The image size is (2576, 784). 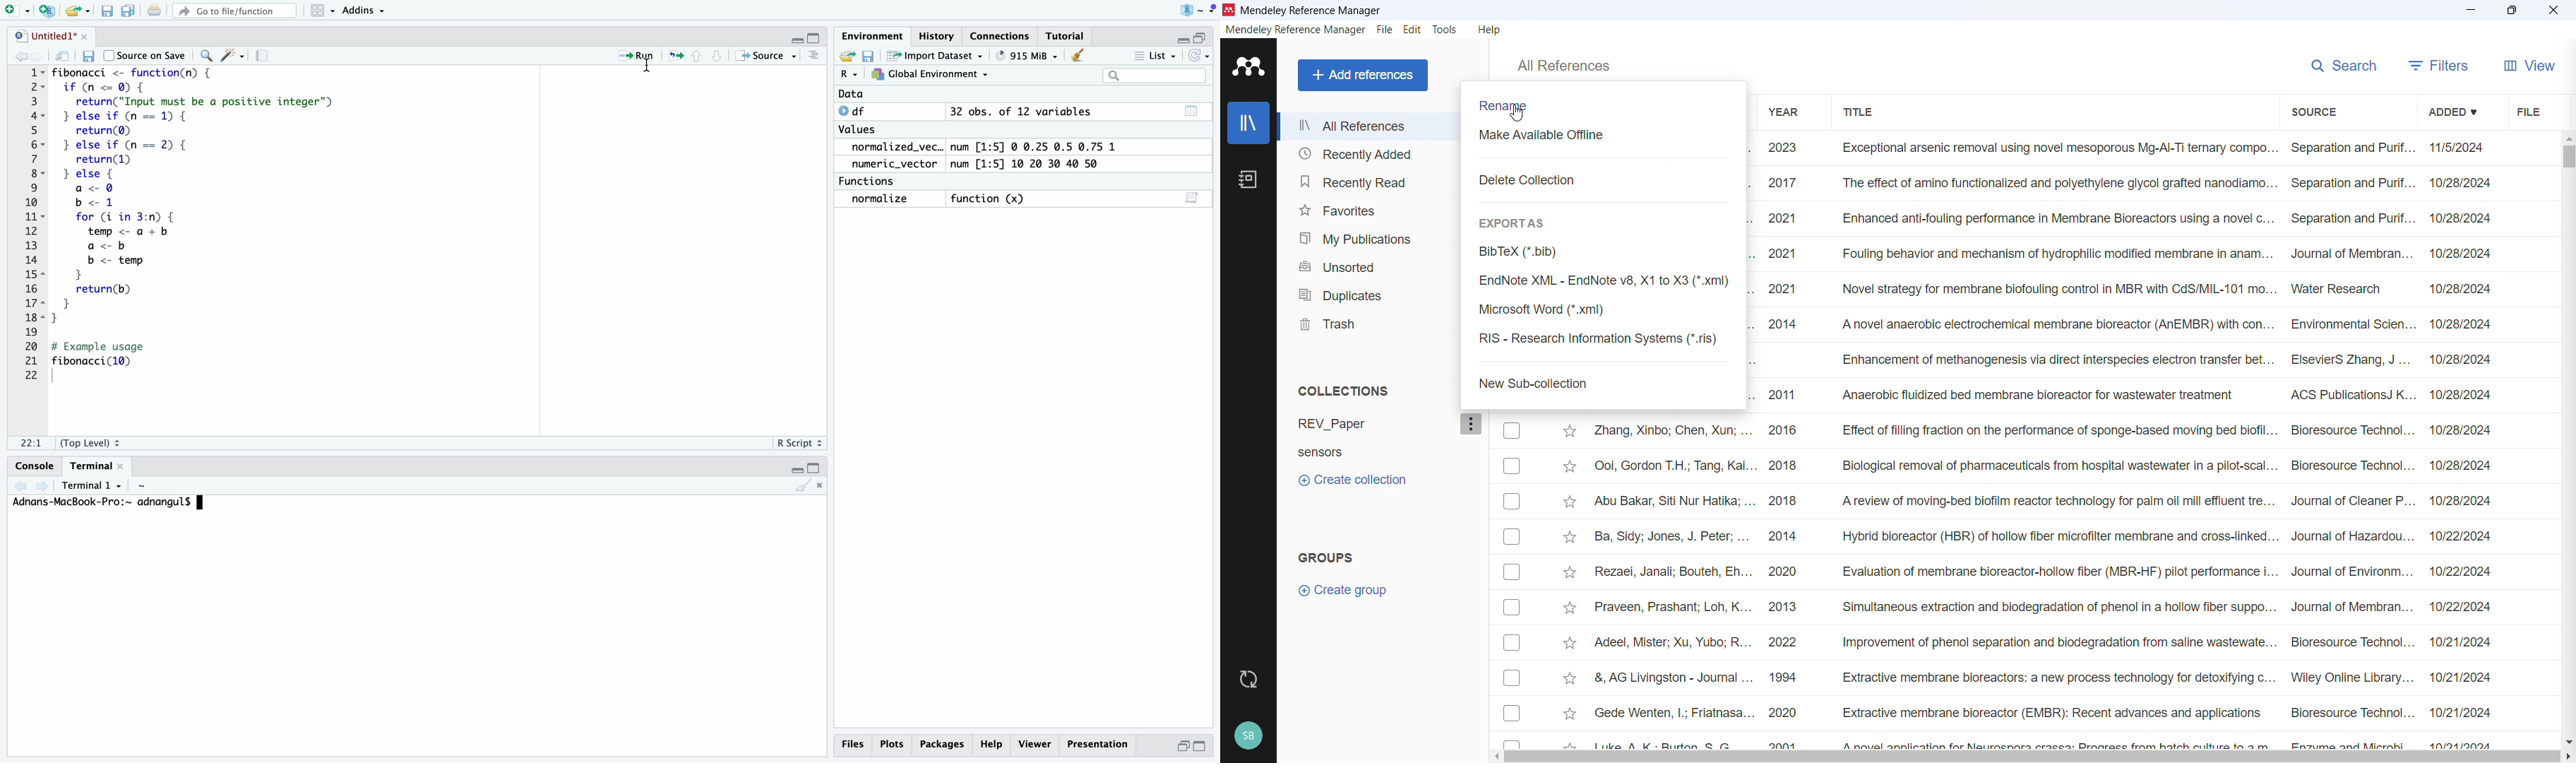 What do you see at coordinates (2554, 10) in the screenshot?
I see `Close ` at bounding box center [2554, 10].